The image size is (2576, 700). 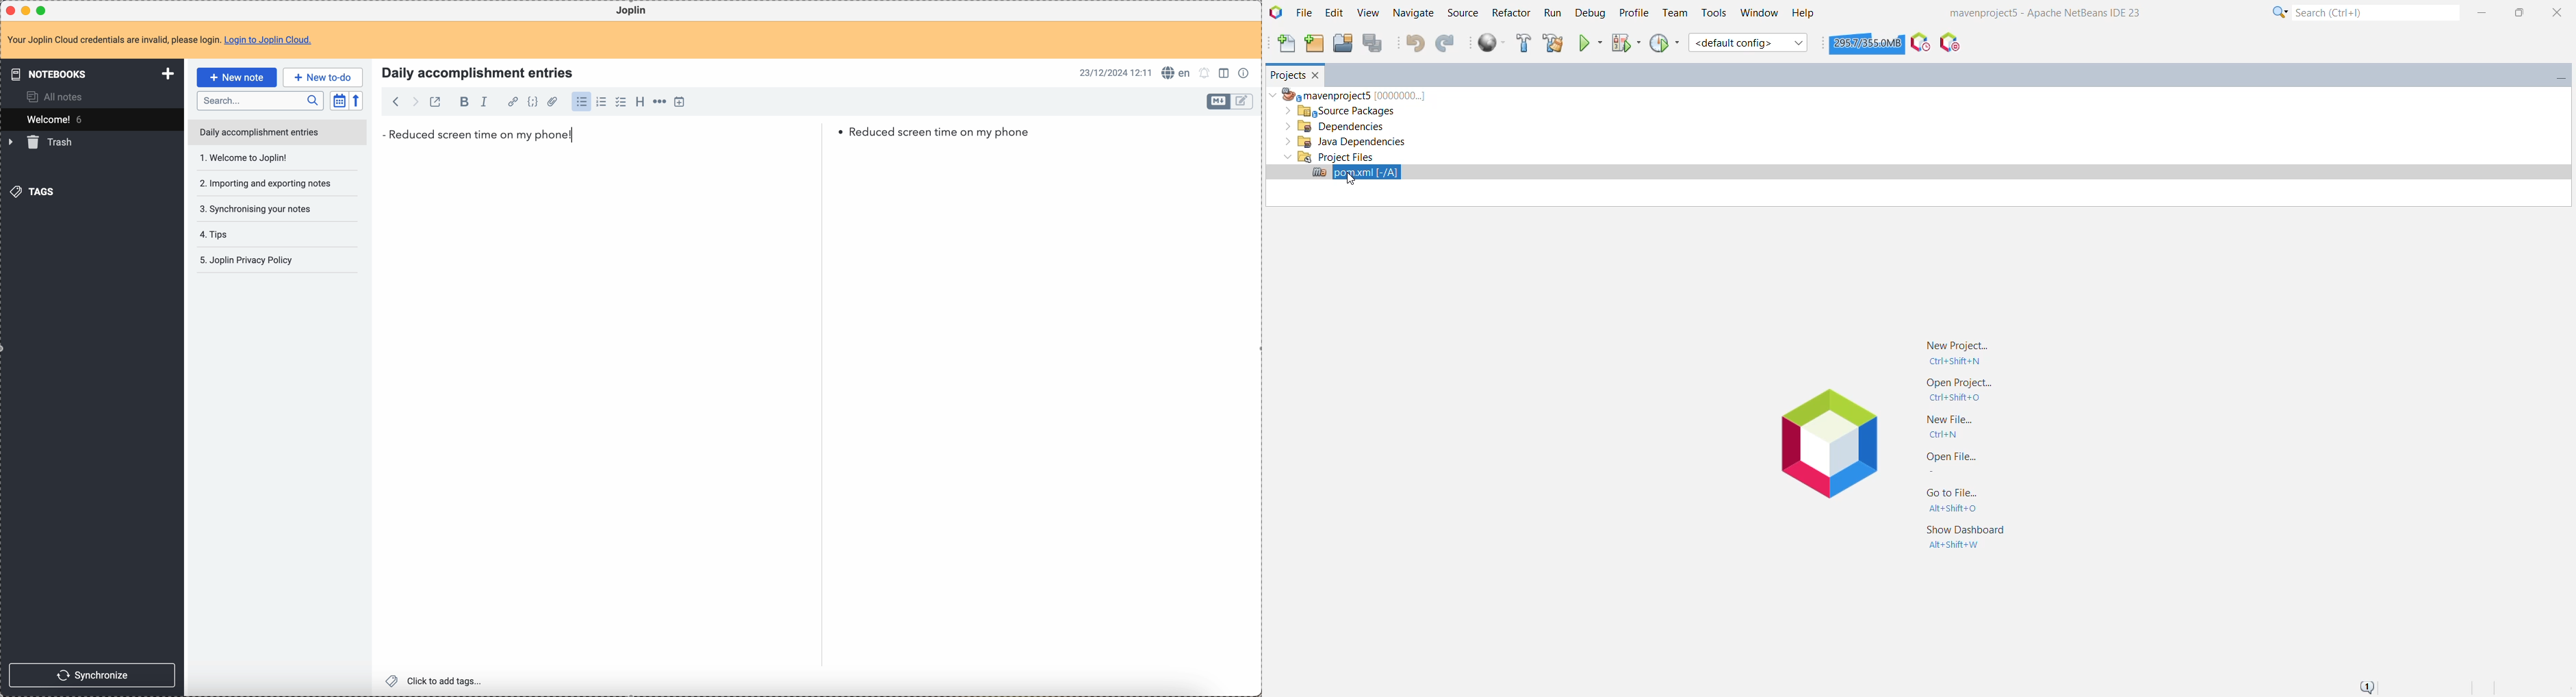 I want to click on Run, so click(x=1551, y=14).